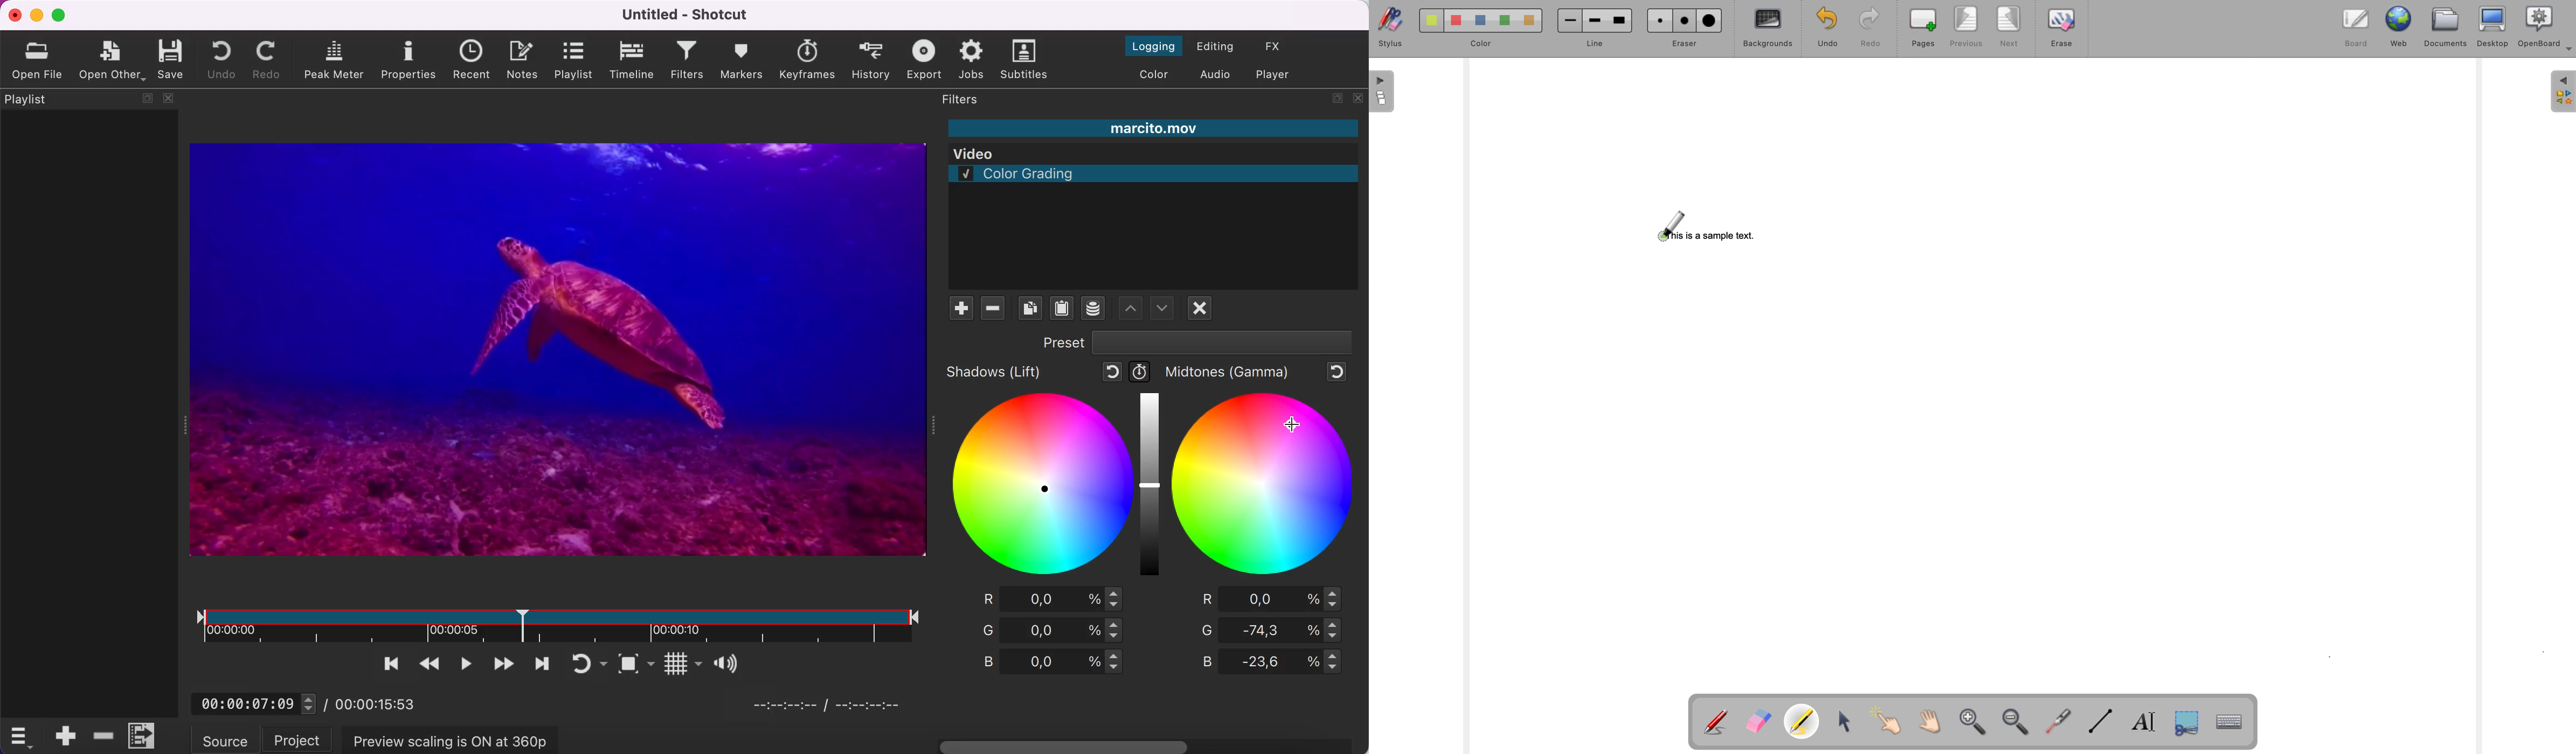  What do you see at coordinates (558, 356) in the screenshot?
I see `clip with filter applied` at bounding box center [558, 356].